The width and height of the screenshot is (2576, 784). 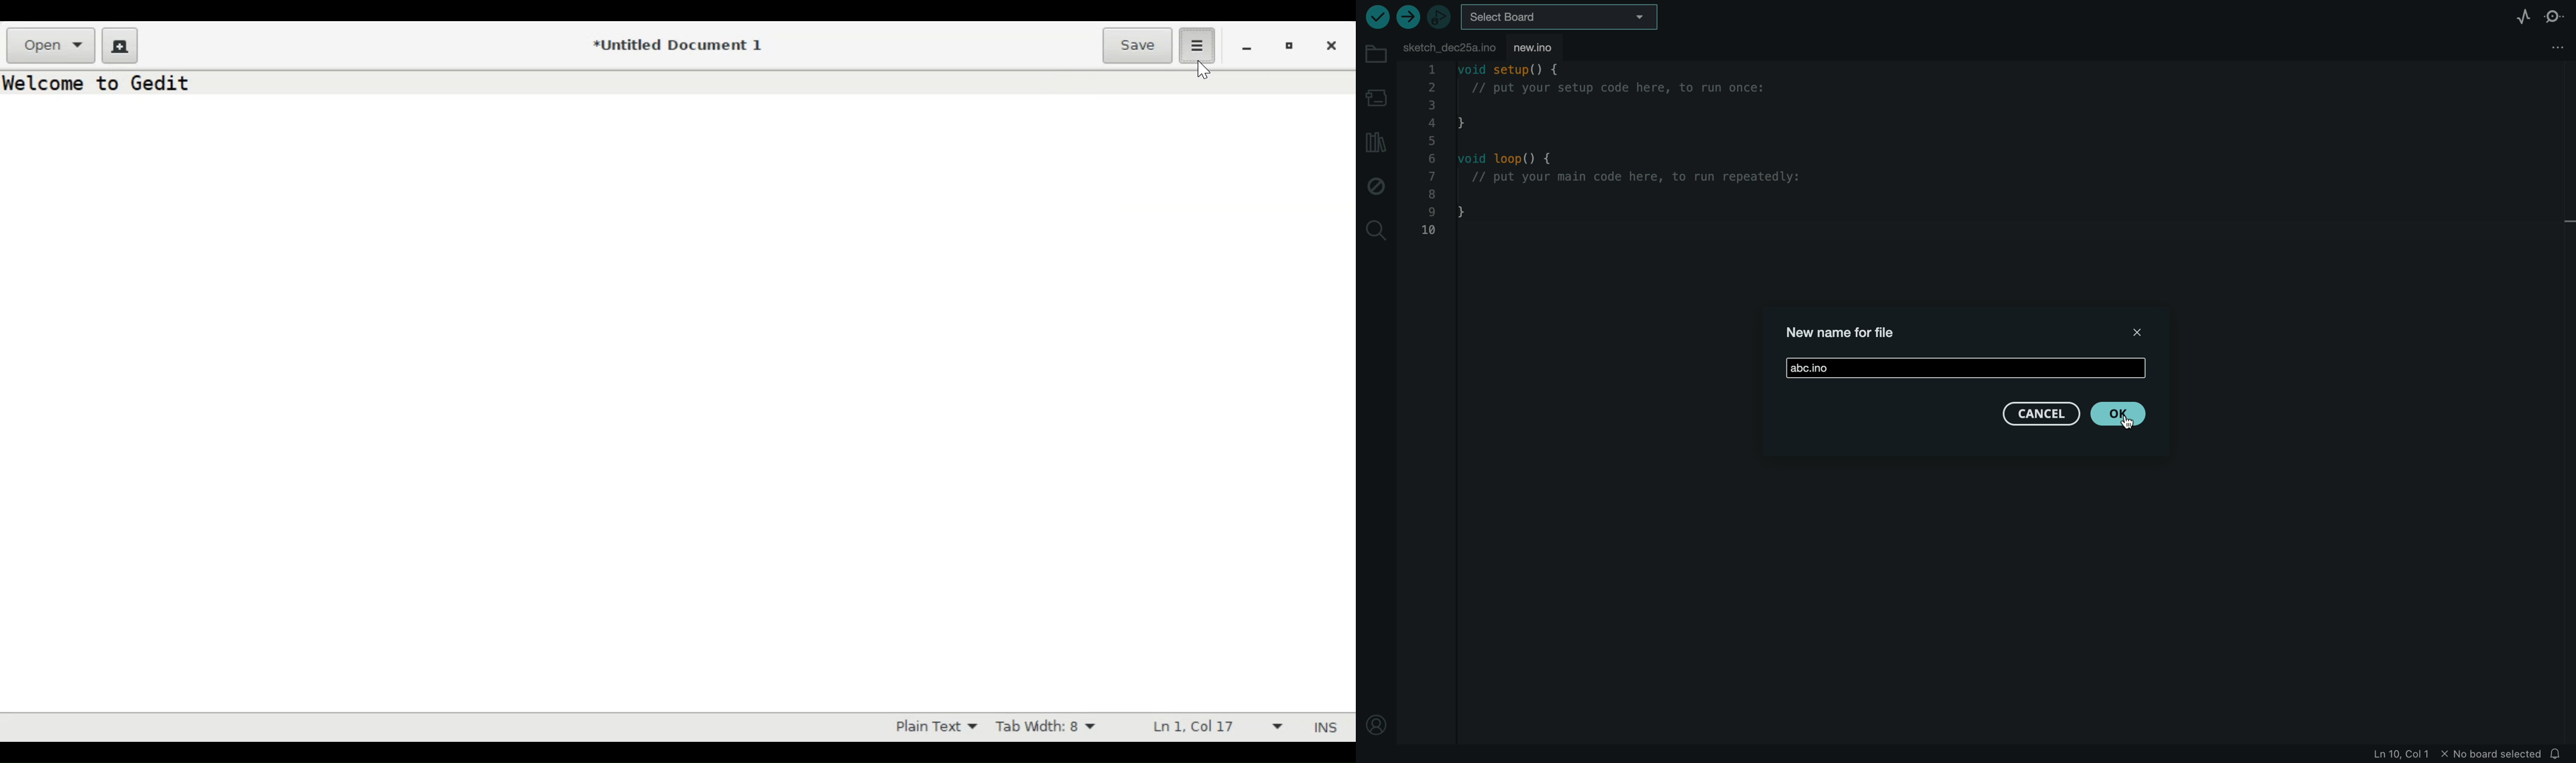 I want to click on INS, so click(x=1323, y=727).